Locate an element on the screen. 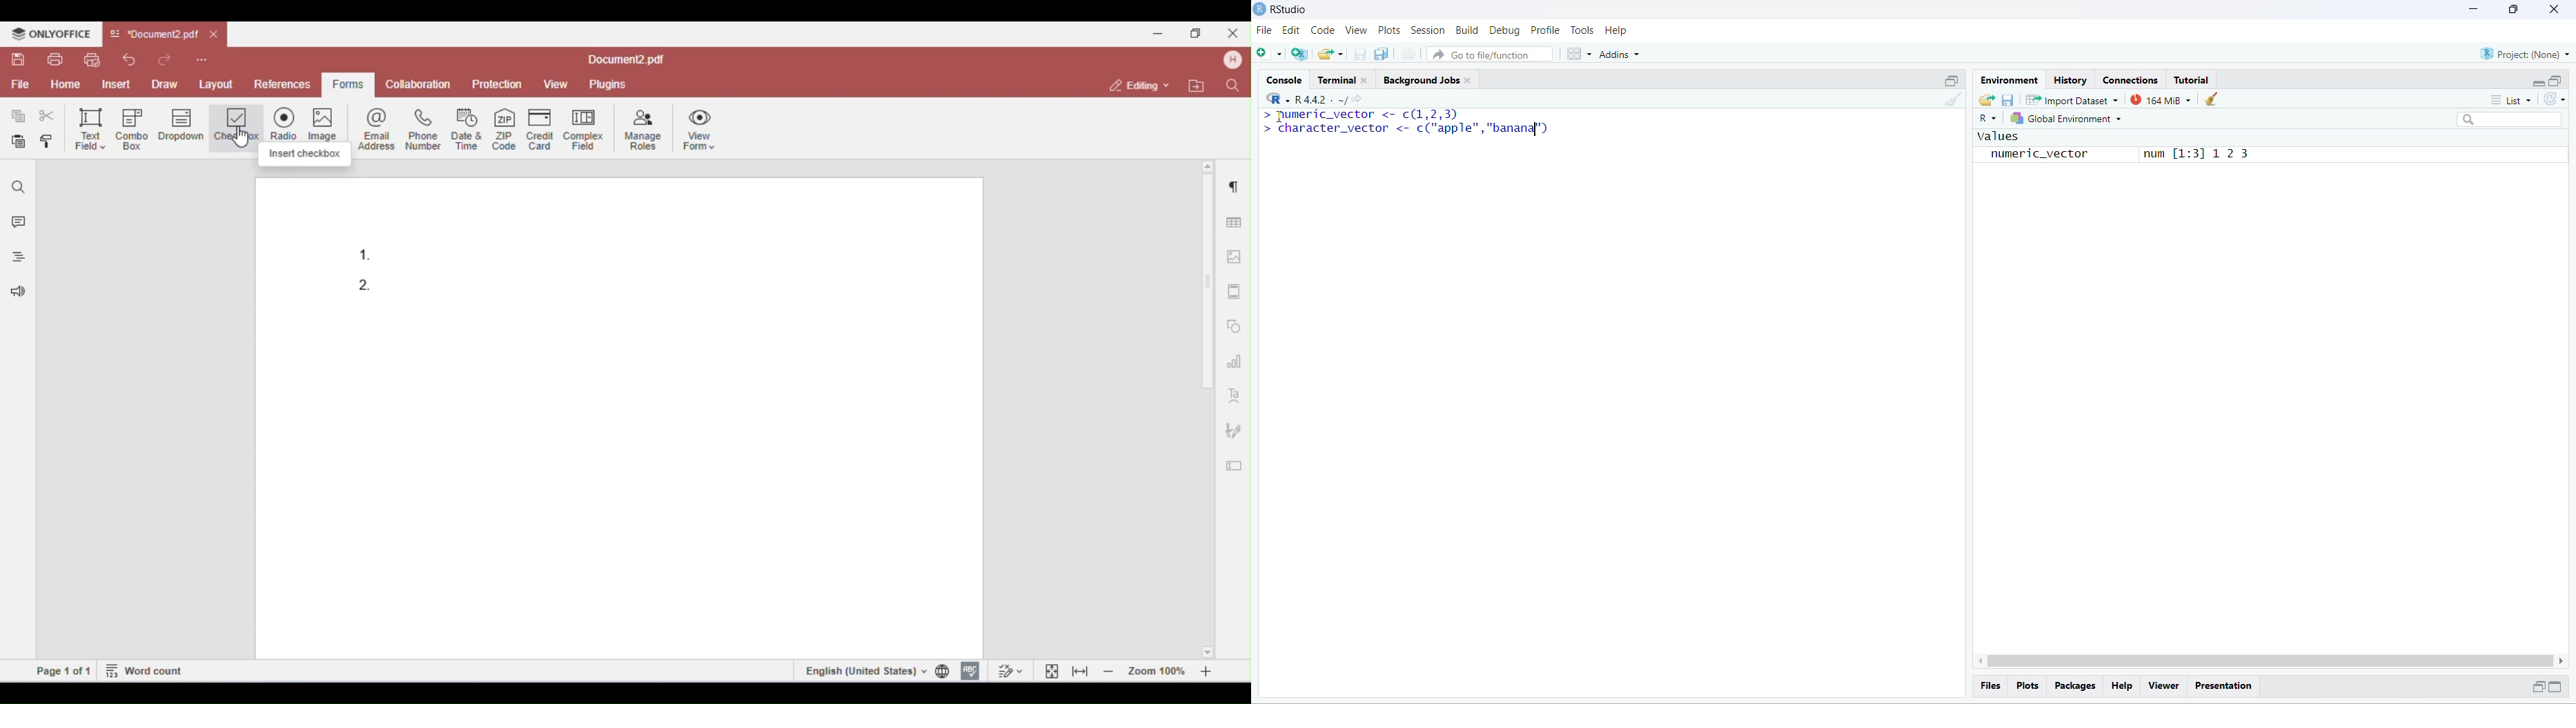 This screenshot has width=2576, height=728. Packages is located at coordinates (2075, 686).